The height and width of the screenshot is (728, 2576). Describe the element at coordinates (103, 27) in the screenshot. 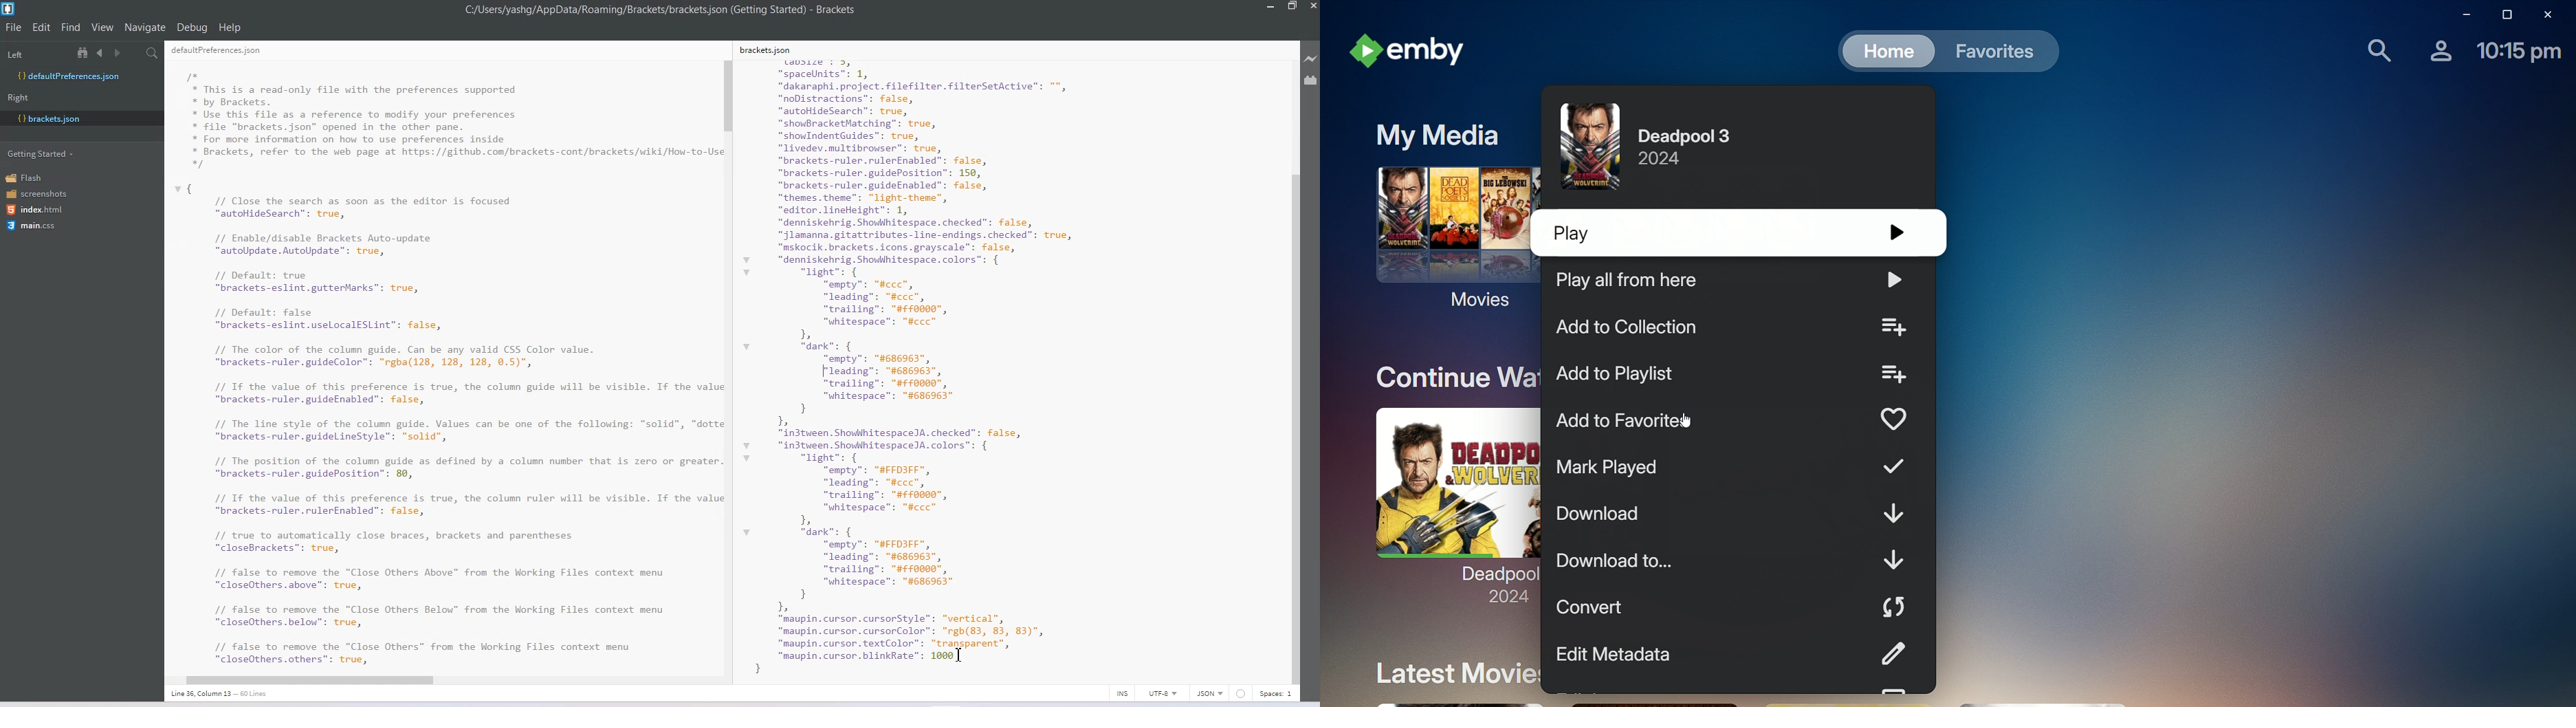

I see `View` at that location.